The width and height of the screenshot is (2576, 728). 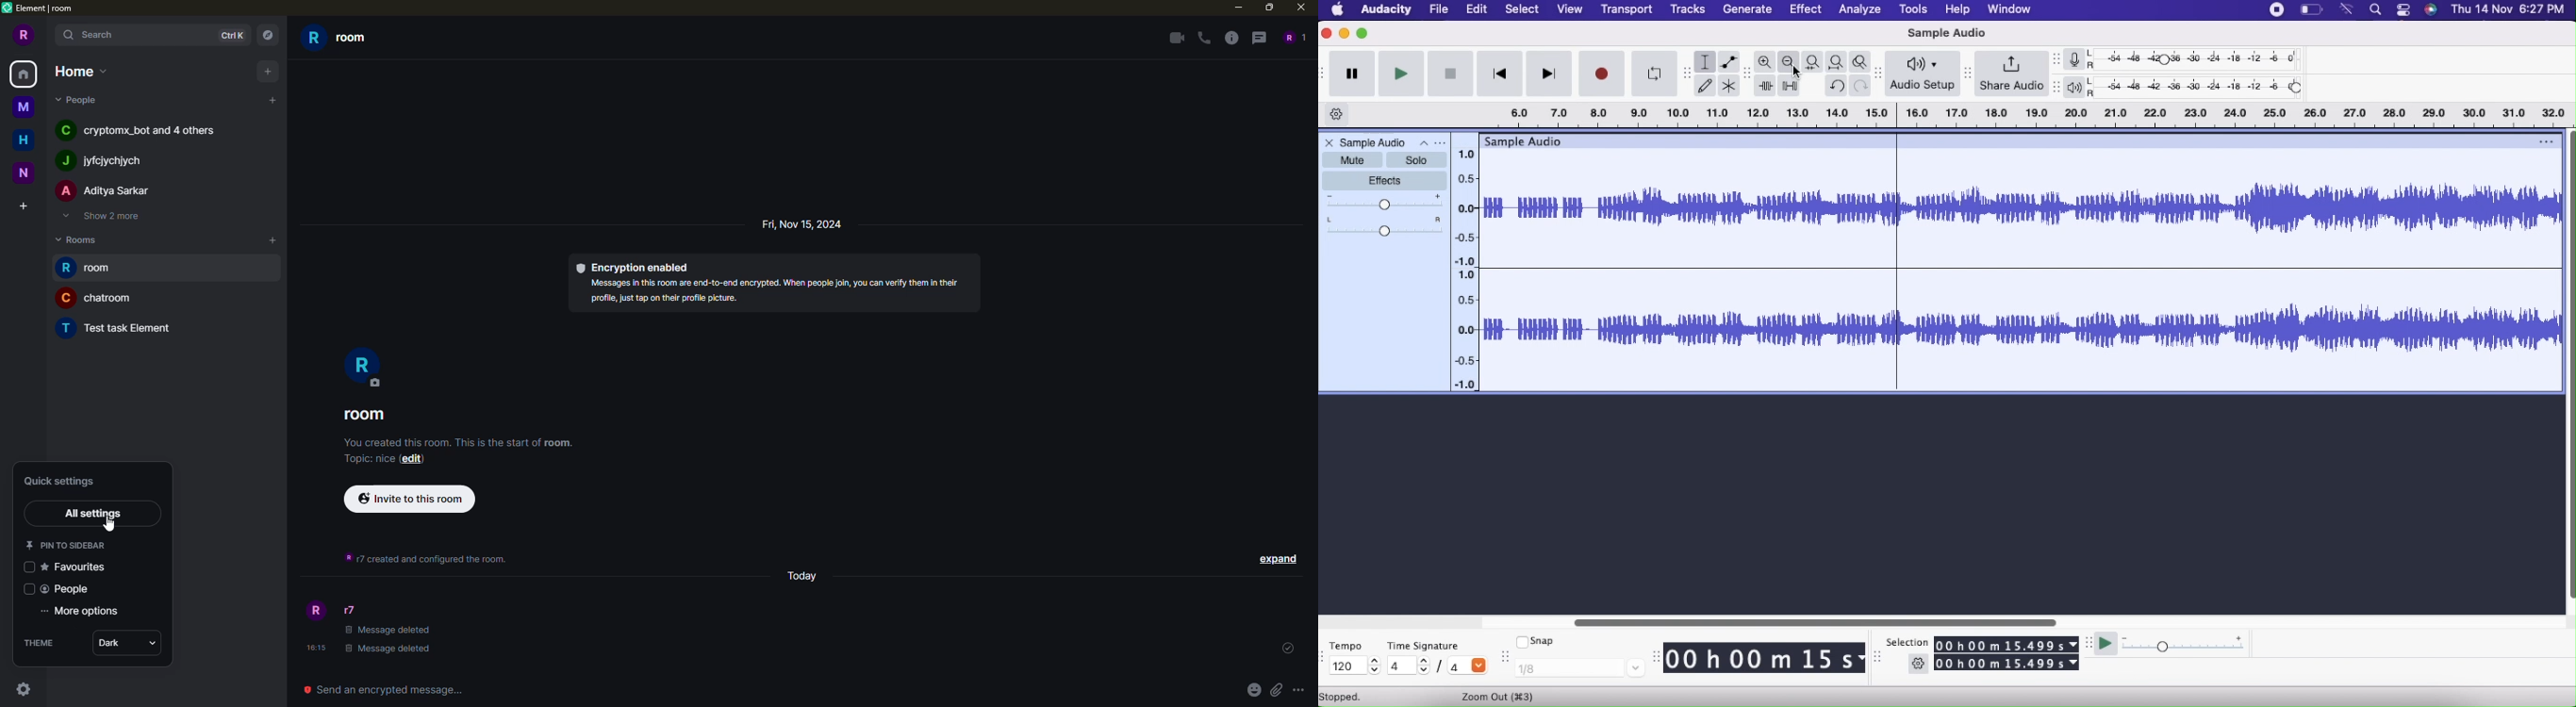 I want to click on Timeline options, so click(x=1337, y=115).